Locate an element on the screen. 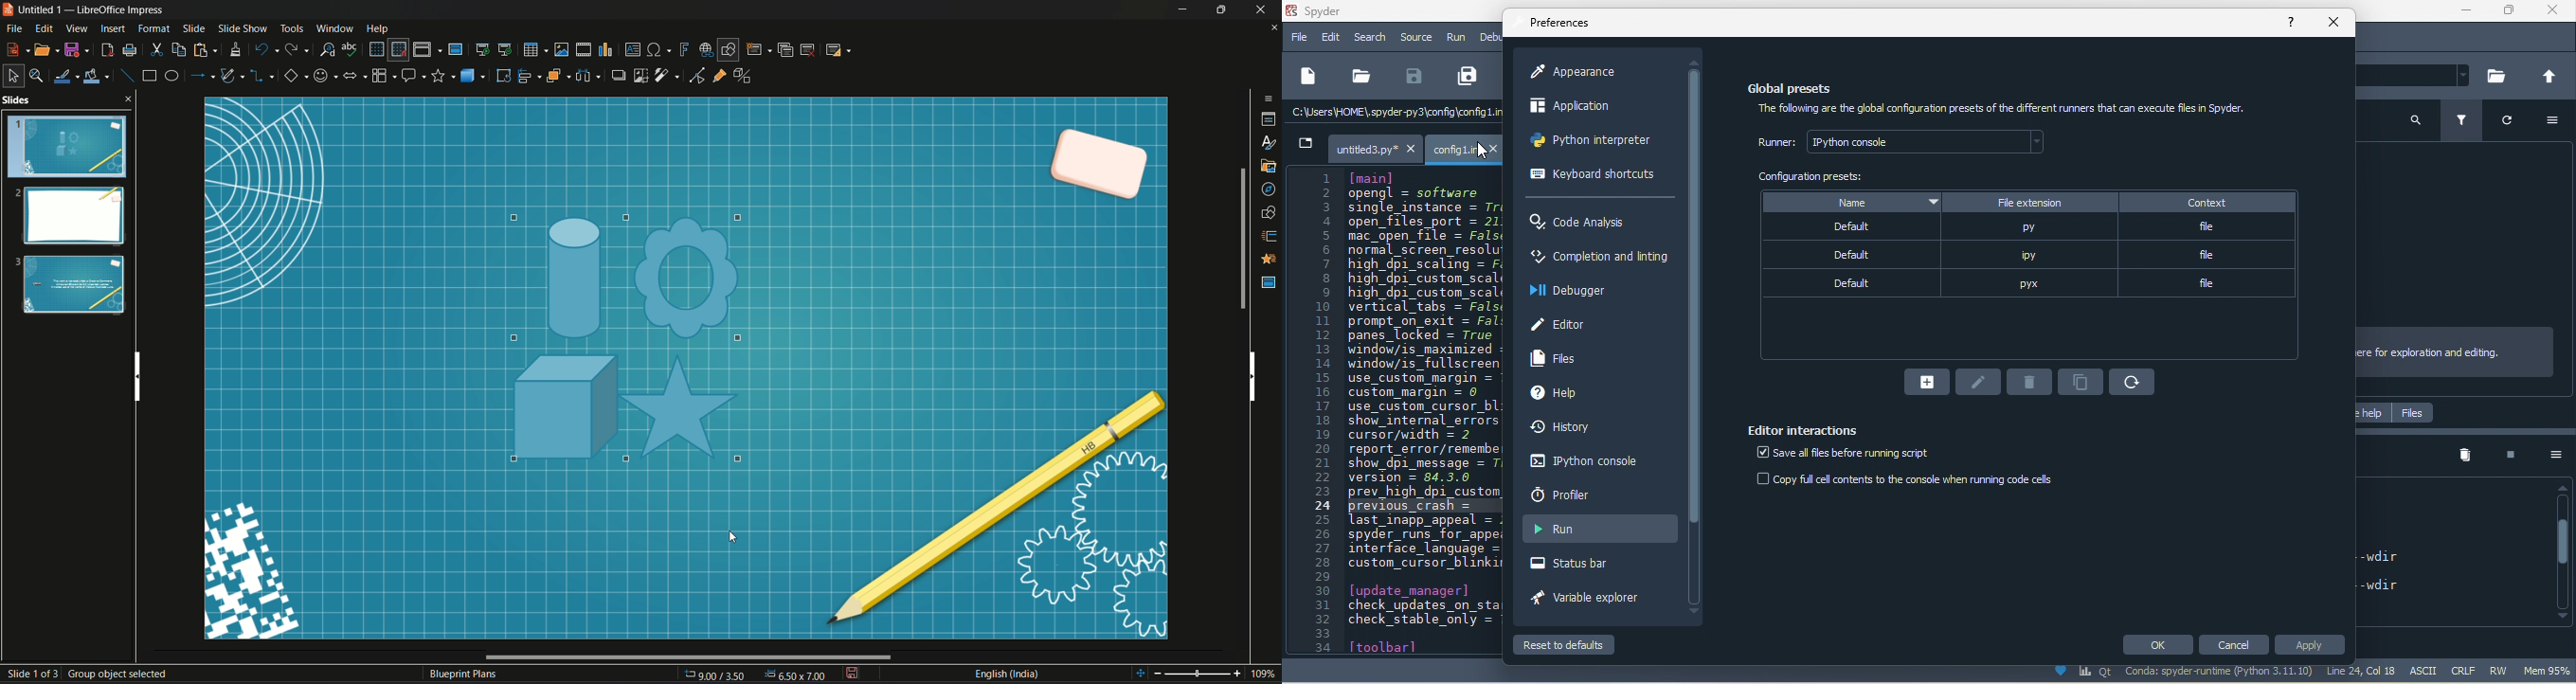 This screenshot has width=2576, height=700. run is located at coordinates (1458, 39).